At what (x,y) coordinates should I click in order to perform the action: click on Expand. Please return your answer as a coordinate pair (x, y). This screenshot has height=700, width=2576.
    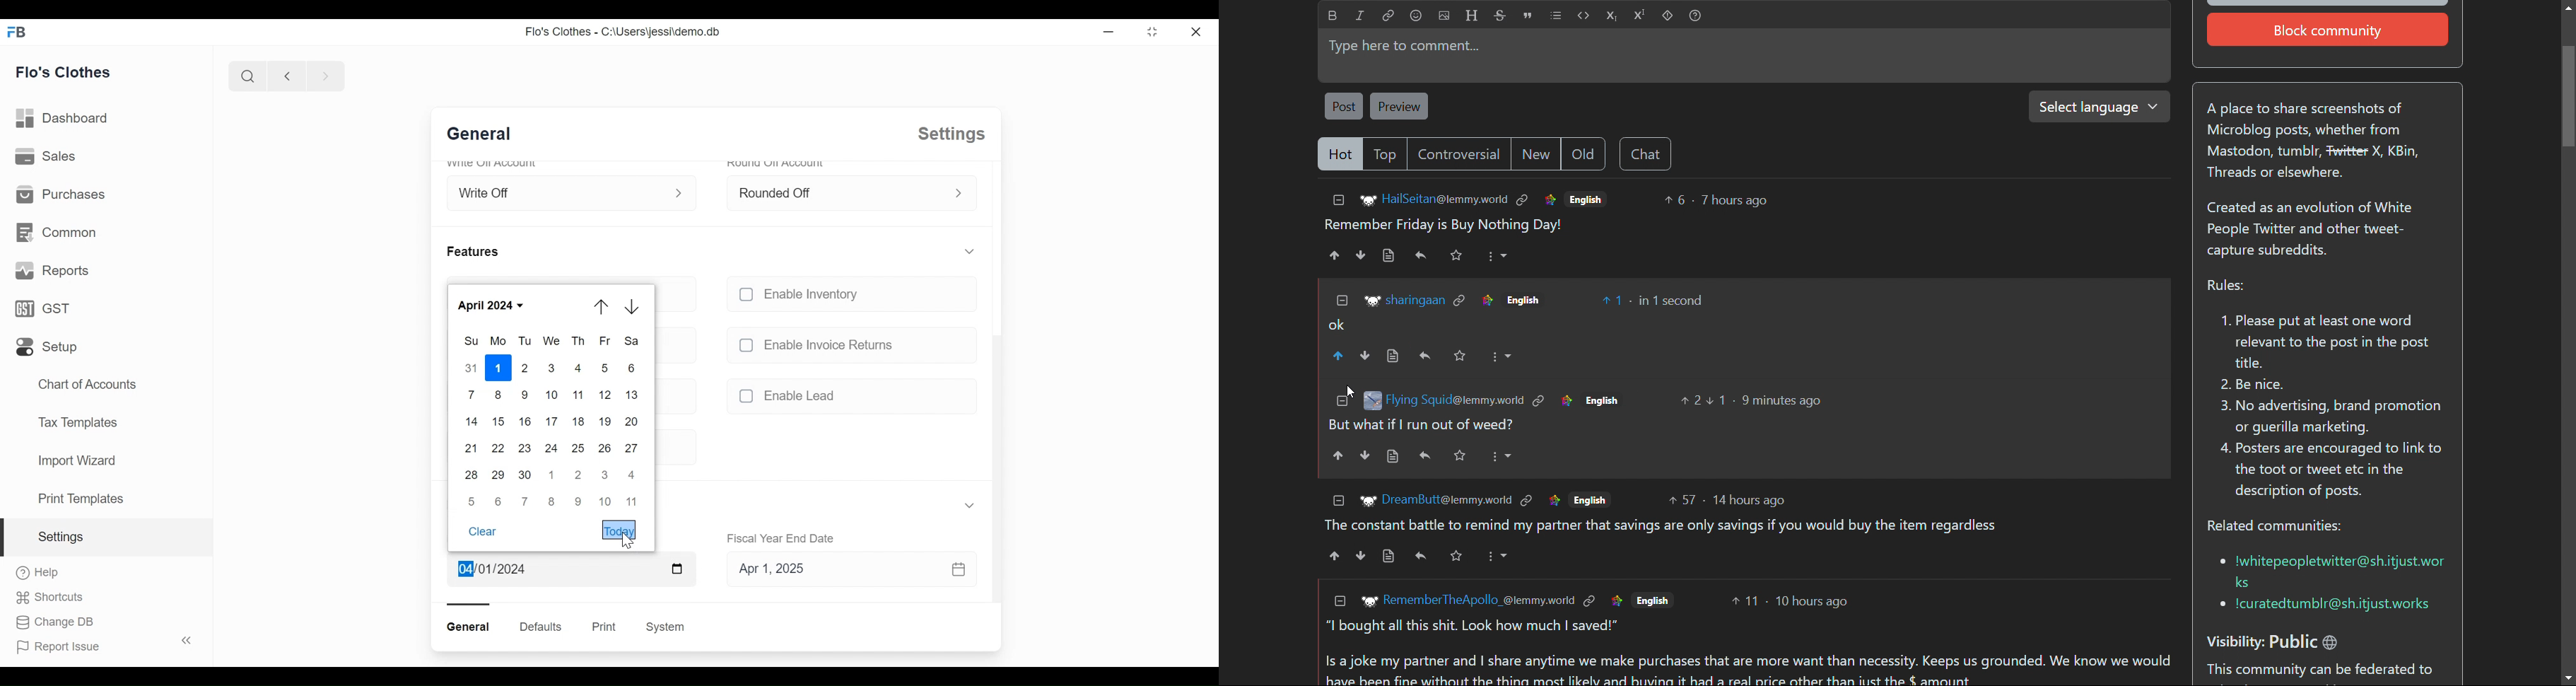
    Looking at the image, I should click on (959, 194).